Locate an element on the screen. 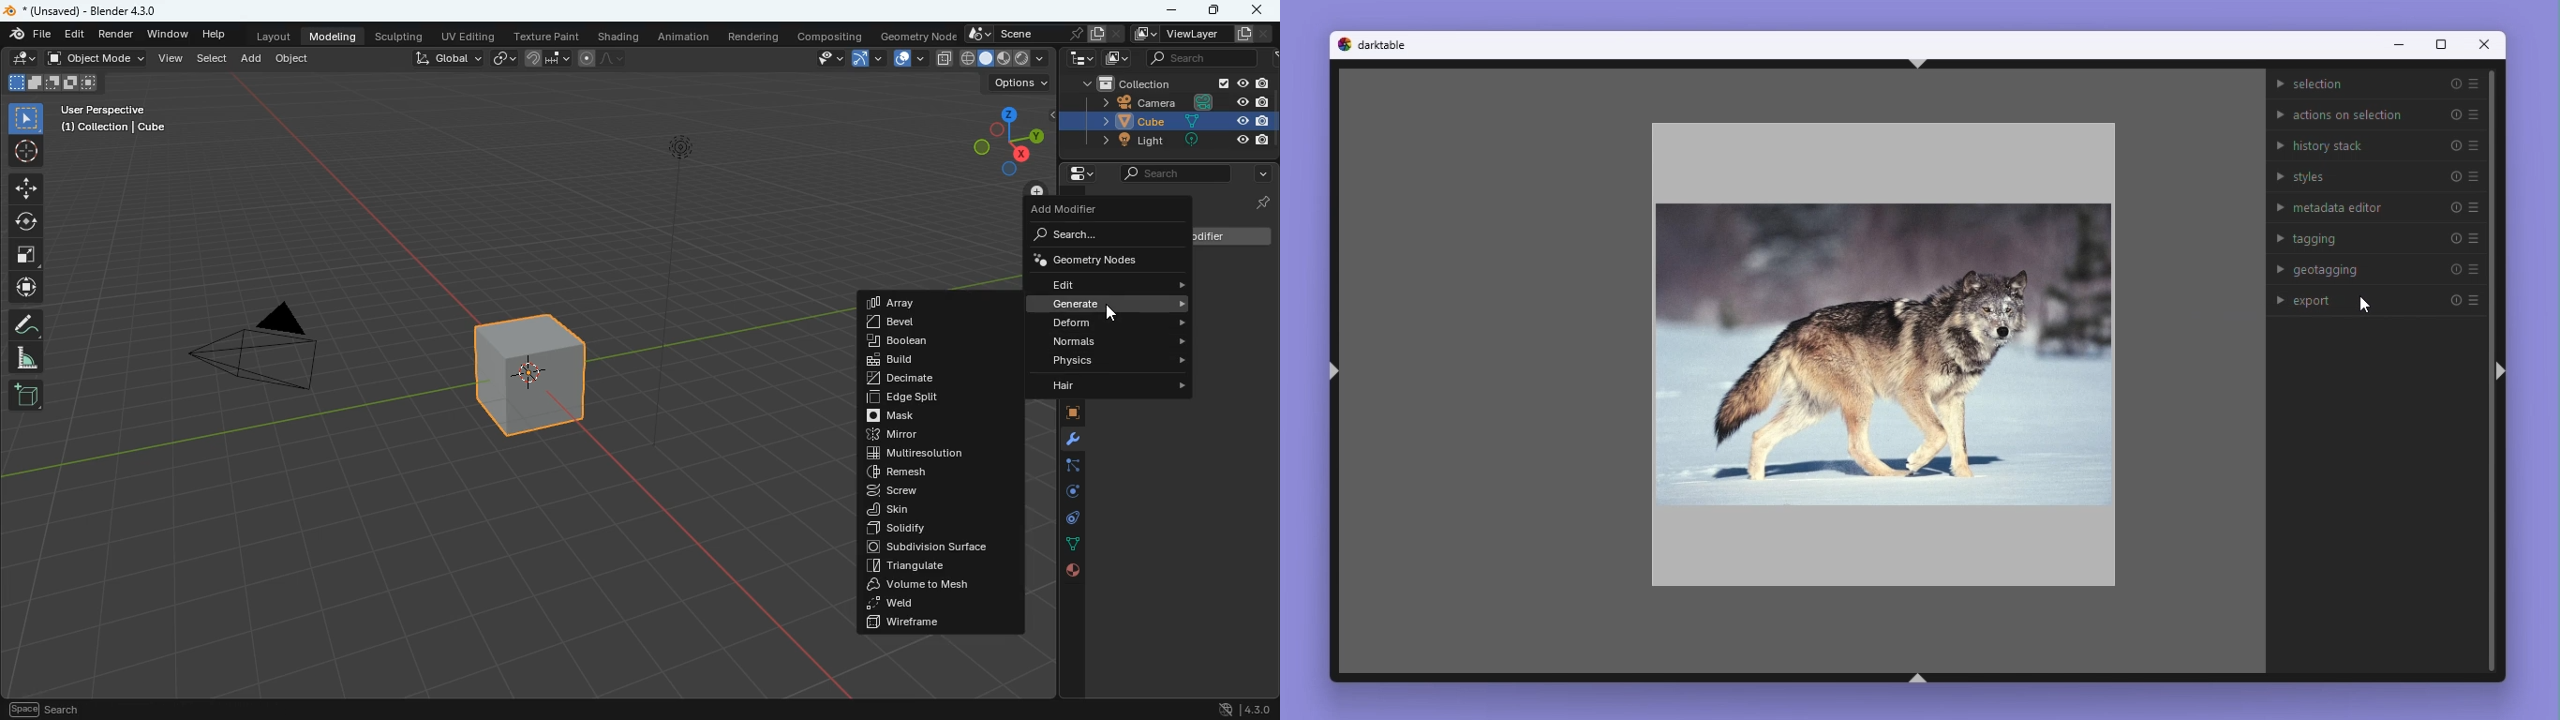  view is located at coordinates (825, 59).